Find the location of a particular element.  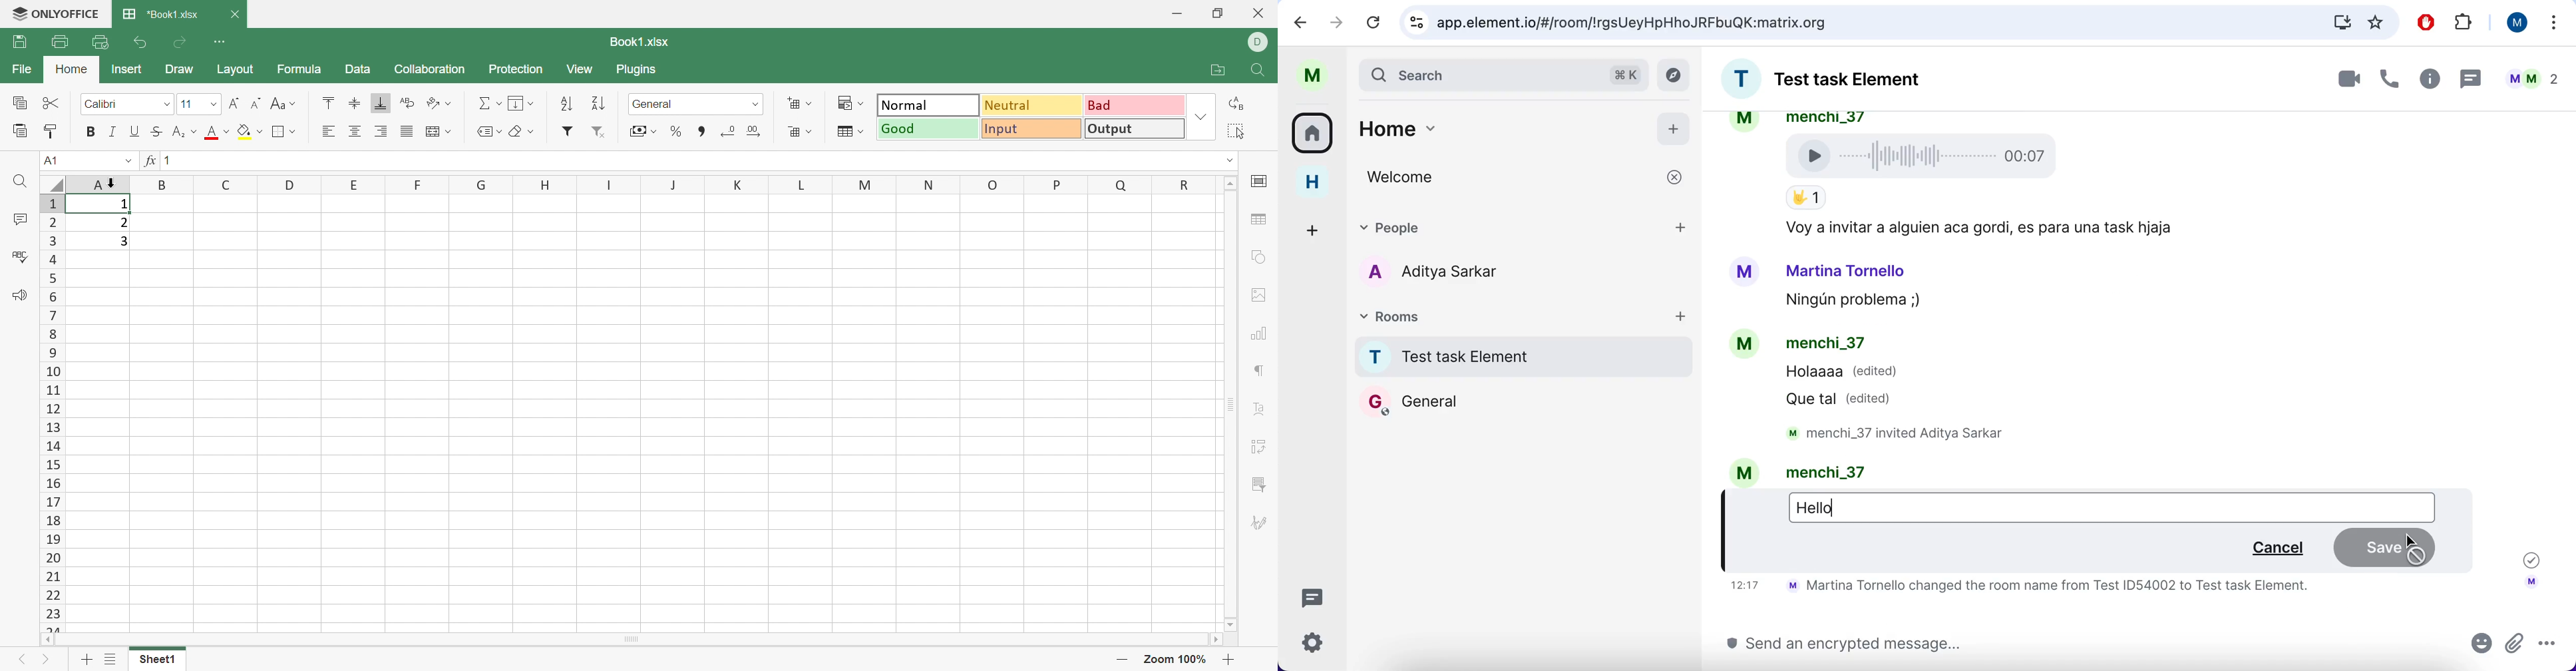

chat room 1 is located at coordinates (1524, 357).